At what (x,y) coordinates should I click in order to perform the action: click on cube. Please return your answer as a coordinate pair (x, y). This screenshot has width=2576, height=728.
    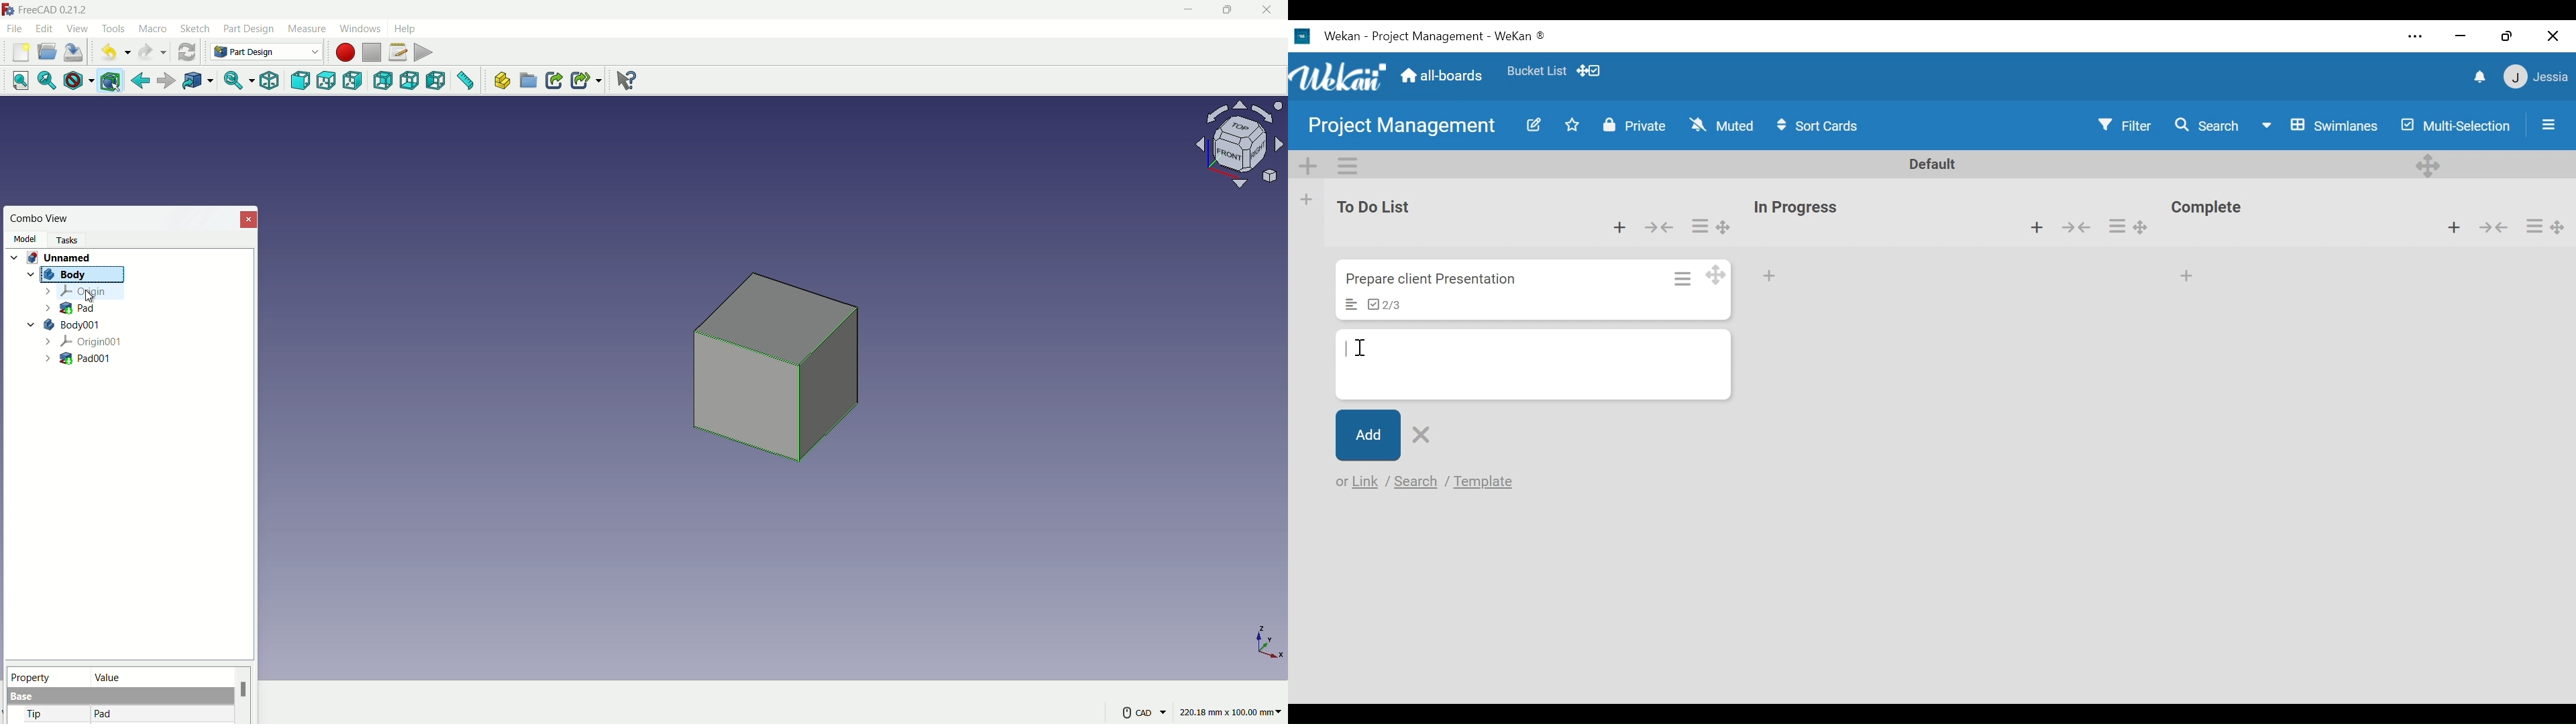
    Looking at the image, I should click on (780, 374).